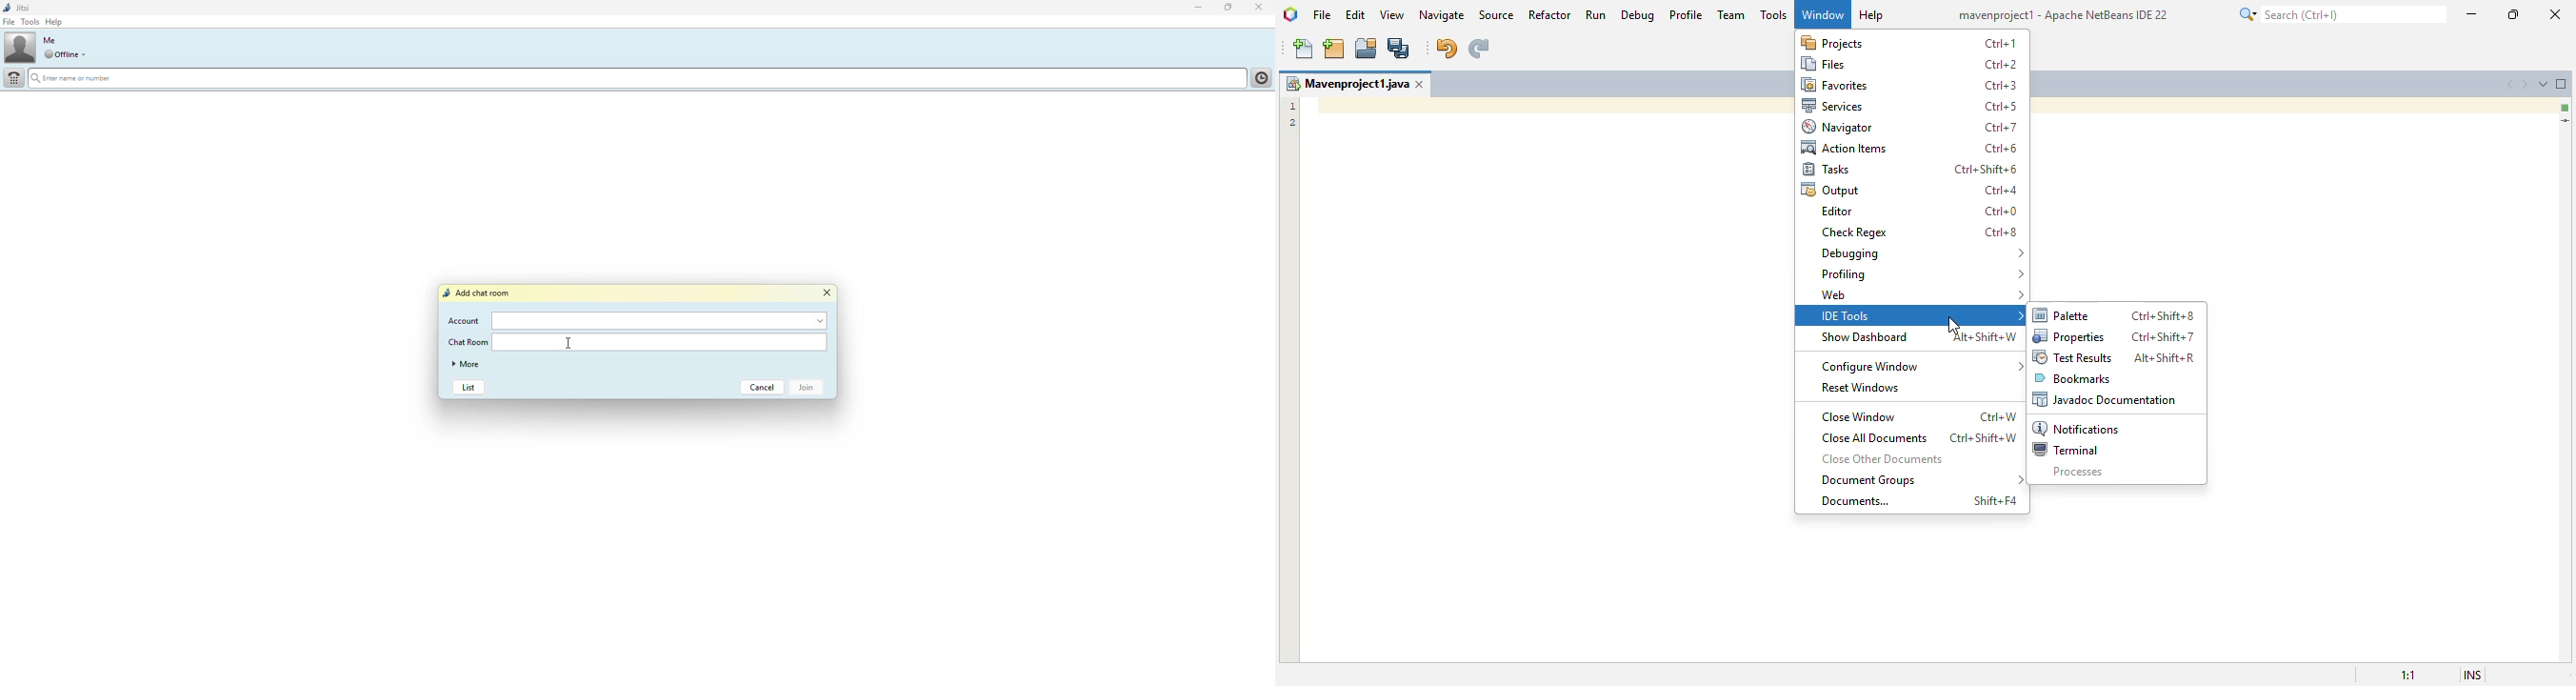 The height and width of the screenshot is (700, 2576). Describe the element at coordinates (9, 23) in the screenshot. I see `file` at that location.